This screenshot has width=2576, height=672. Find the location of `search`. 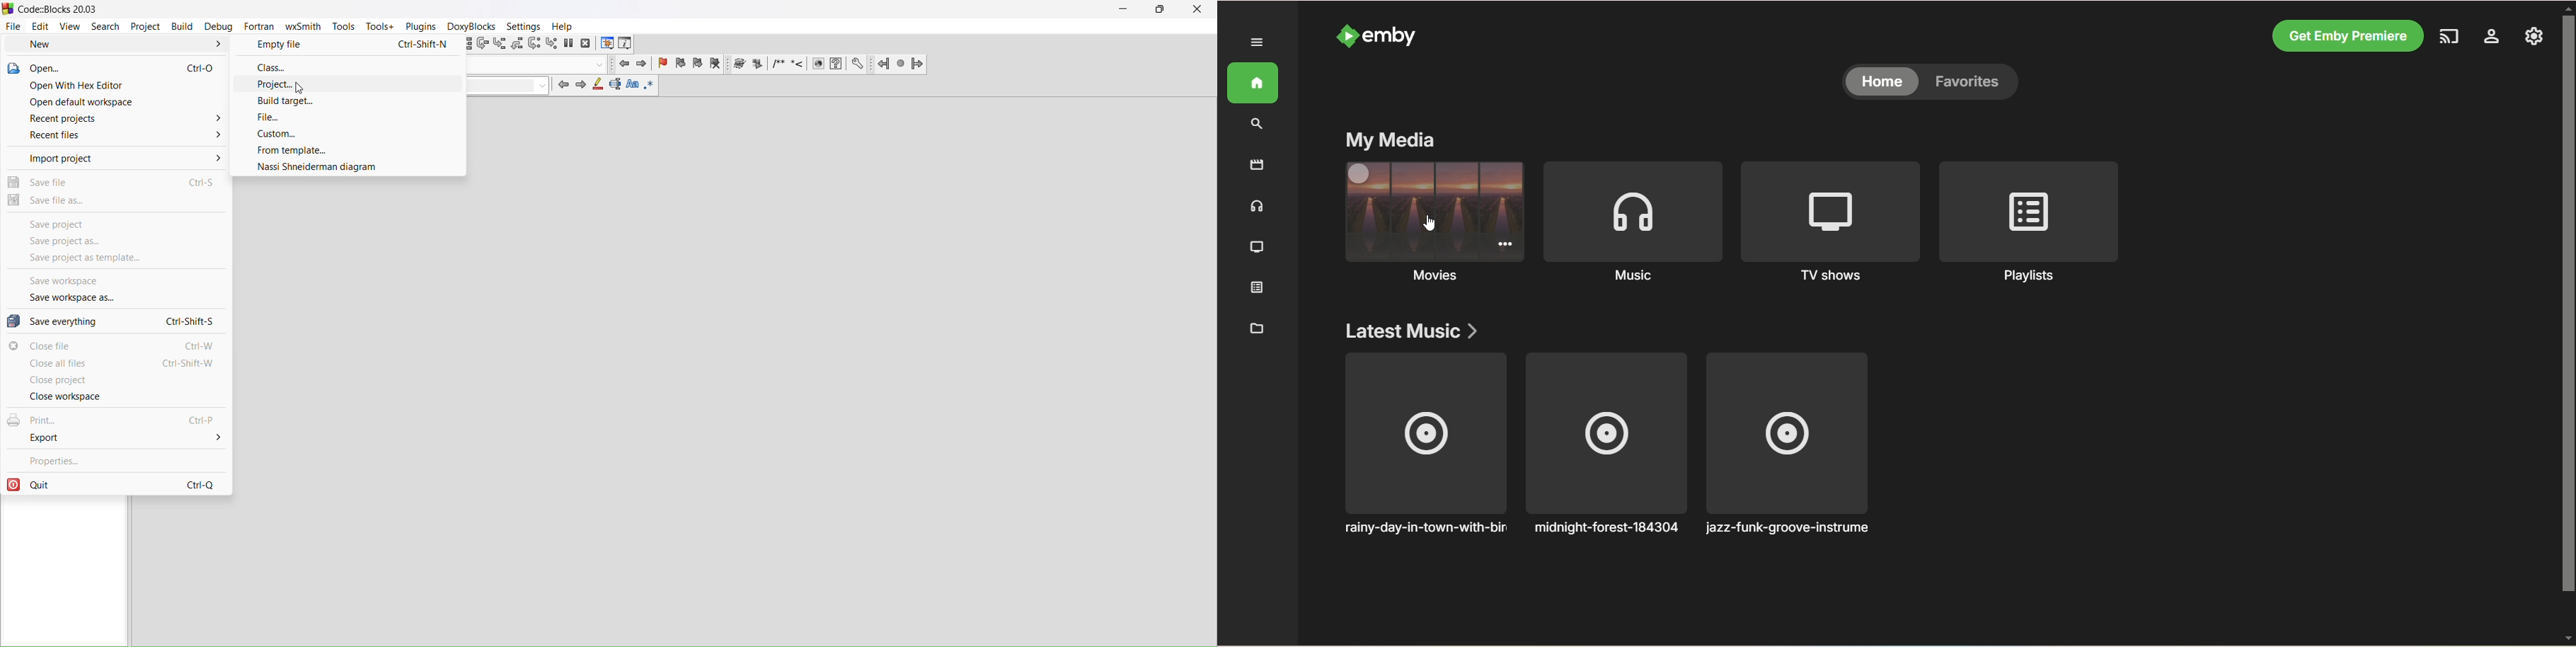

search is located at coordinates (106, 27).